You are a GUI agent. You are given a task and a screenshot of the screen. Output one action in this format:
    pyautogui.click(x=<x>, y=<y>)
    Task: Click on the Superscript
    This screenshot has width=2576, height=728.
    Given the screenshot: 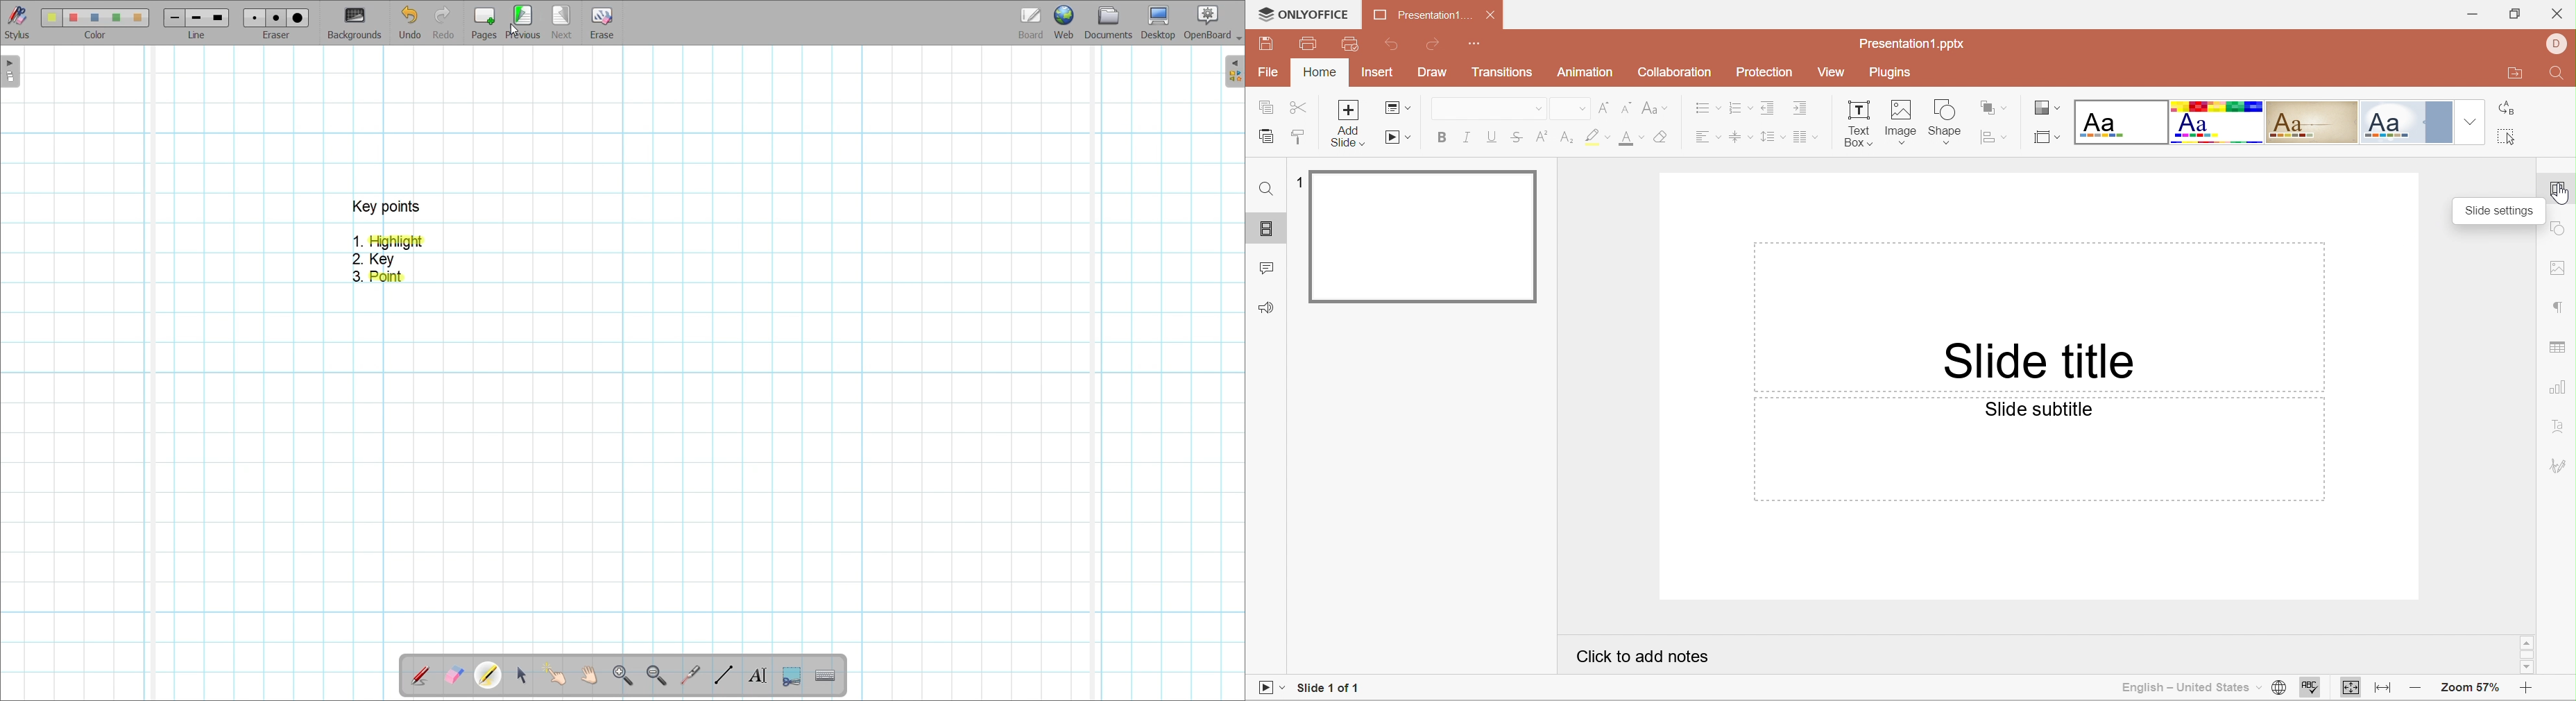 What is the action you would take?
    pyautogui.click(x=1542, y=137)
    